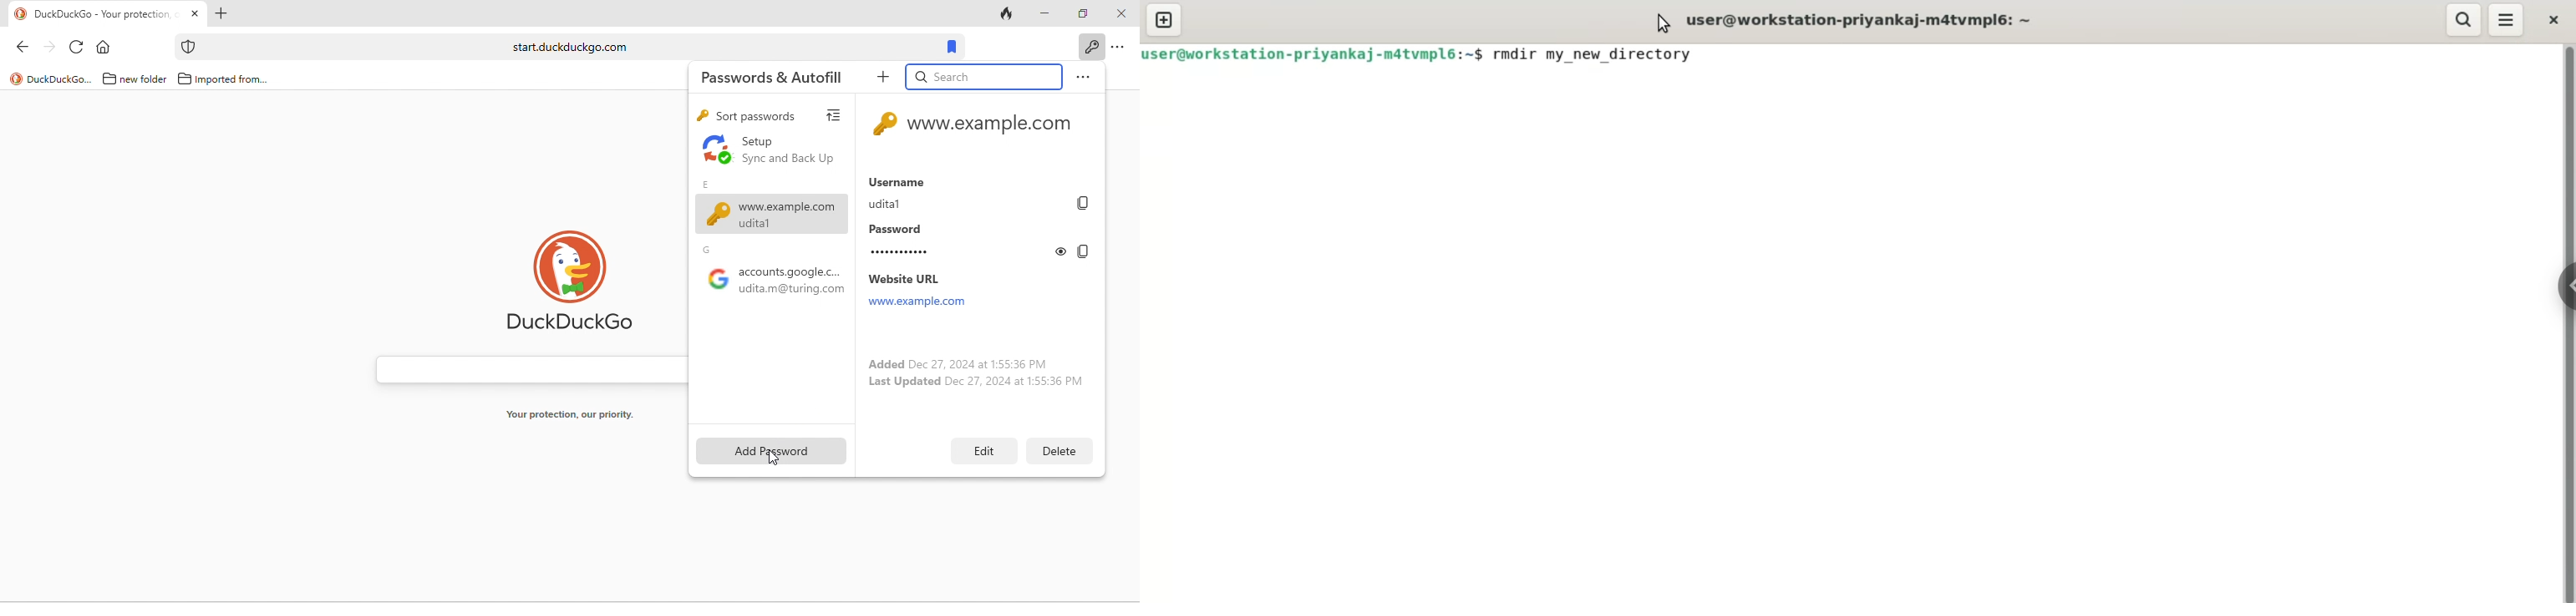  I want to click on toggle show or hide password, so click(1062, 251).